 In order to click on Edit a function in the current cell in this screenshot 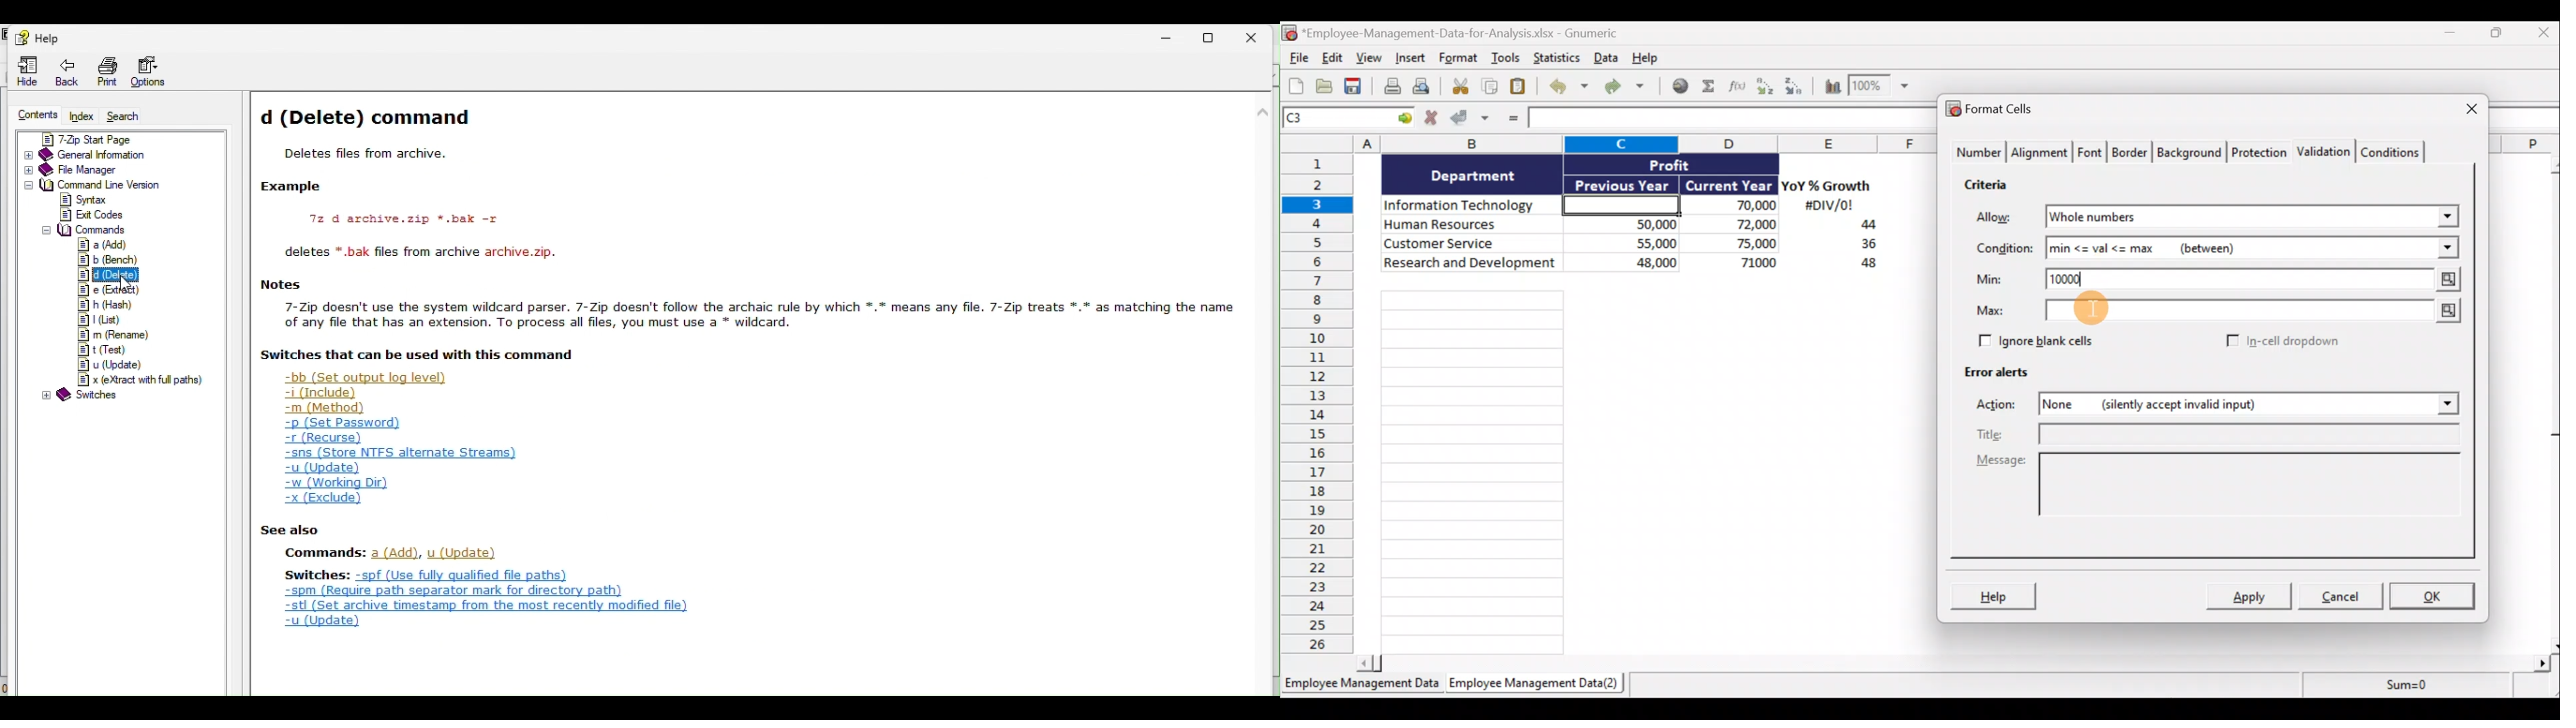, I will do `click(1738, 85)`.